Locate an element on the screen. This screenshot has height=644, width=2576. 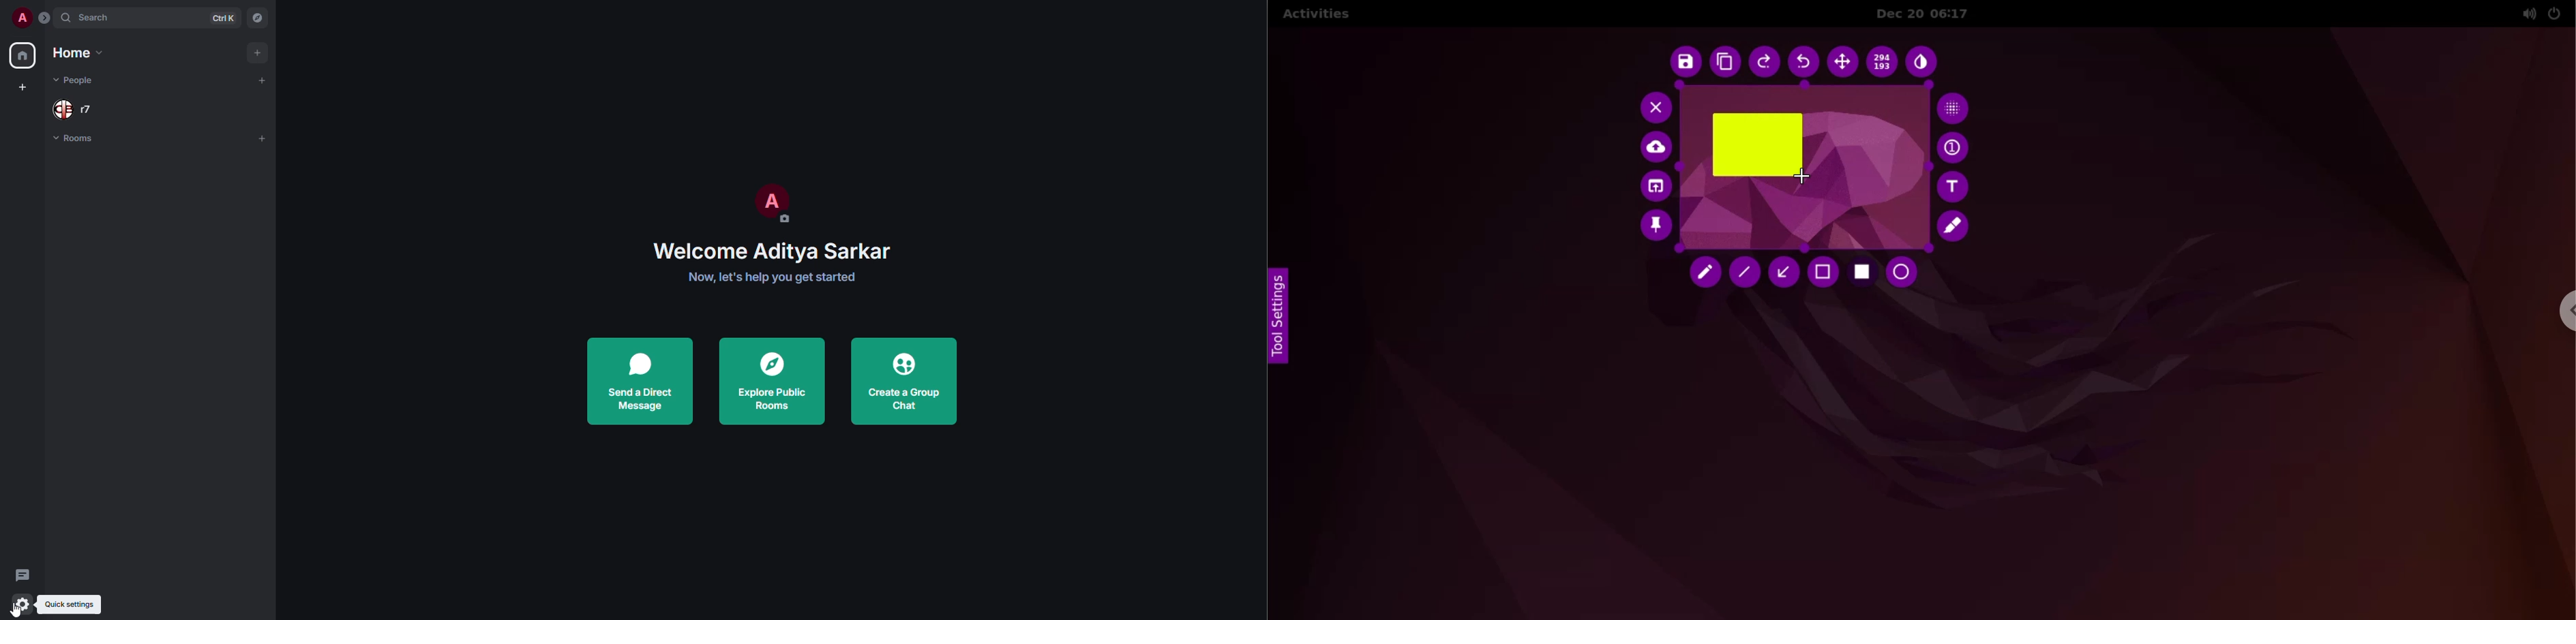
move selection is located at coordinates (1842, 62).